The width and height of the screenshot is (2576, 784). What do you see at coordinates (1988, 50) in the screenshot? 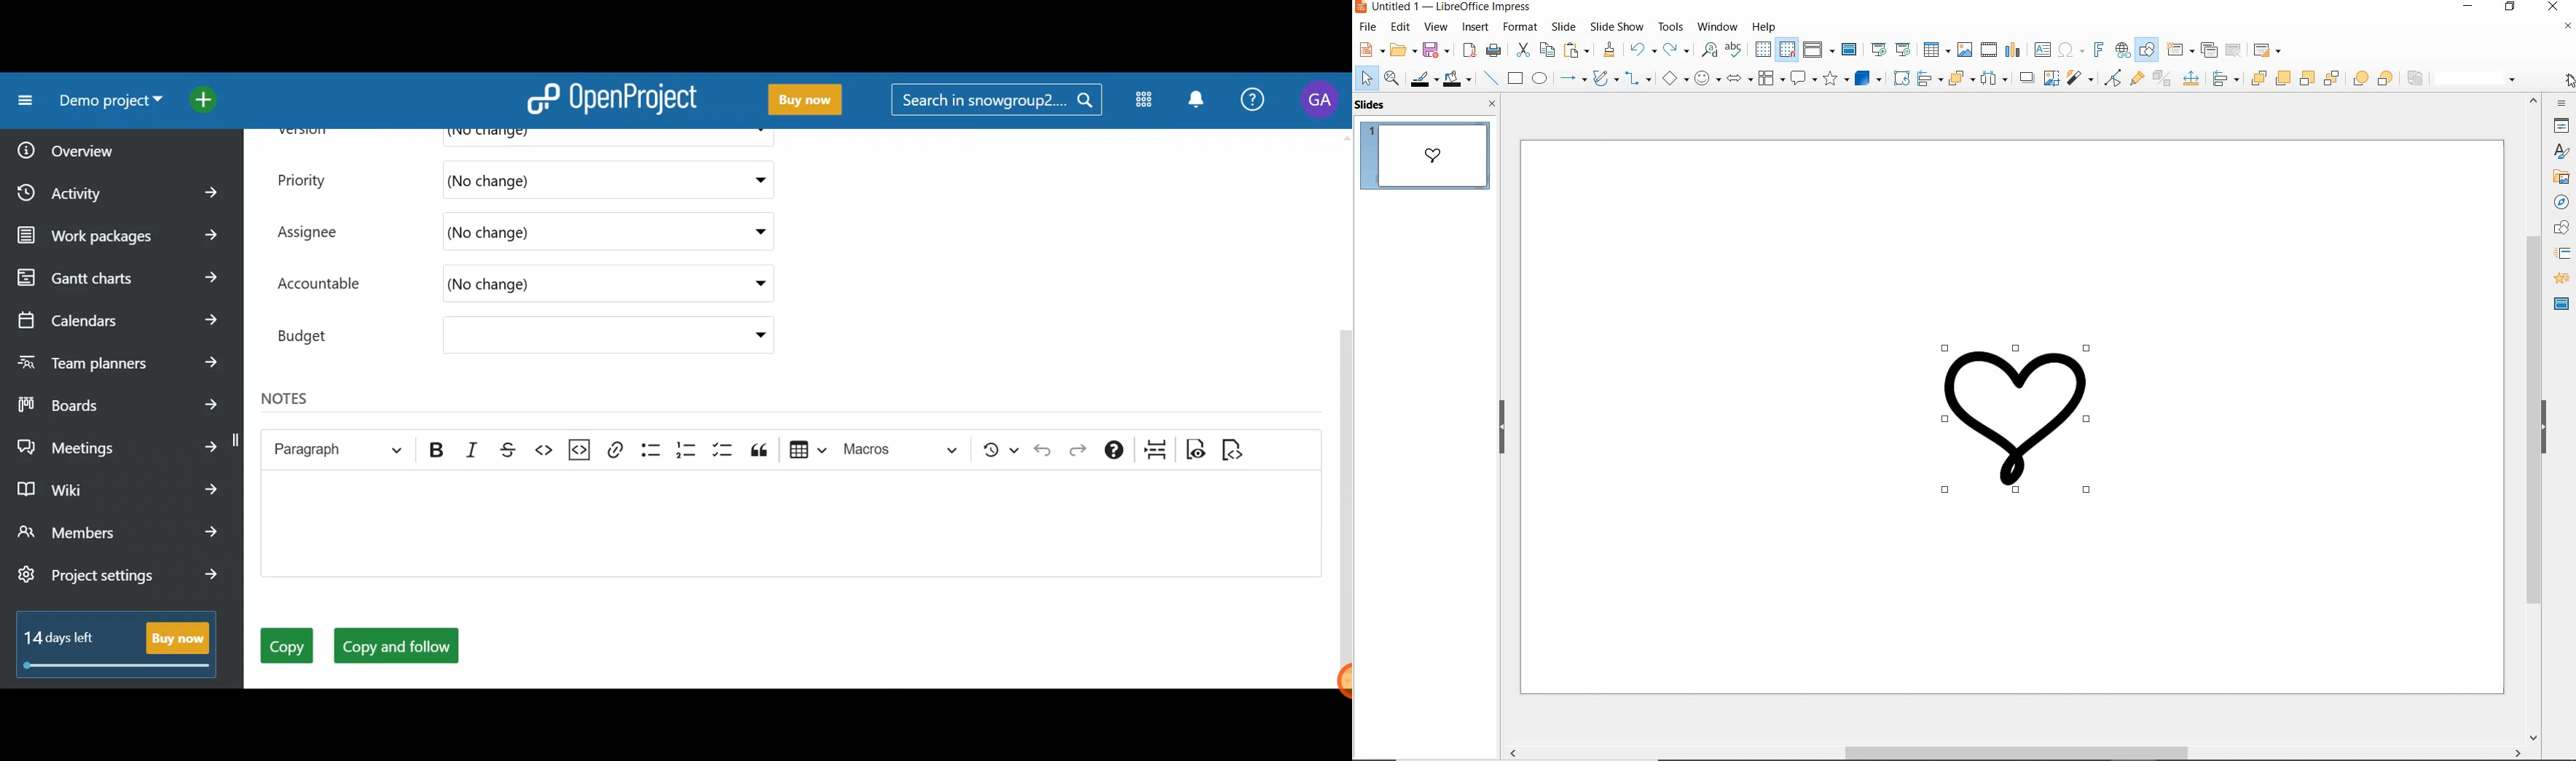
I see `insert video` at bounding box center [1988, 50].